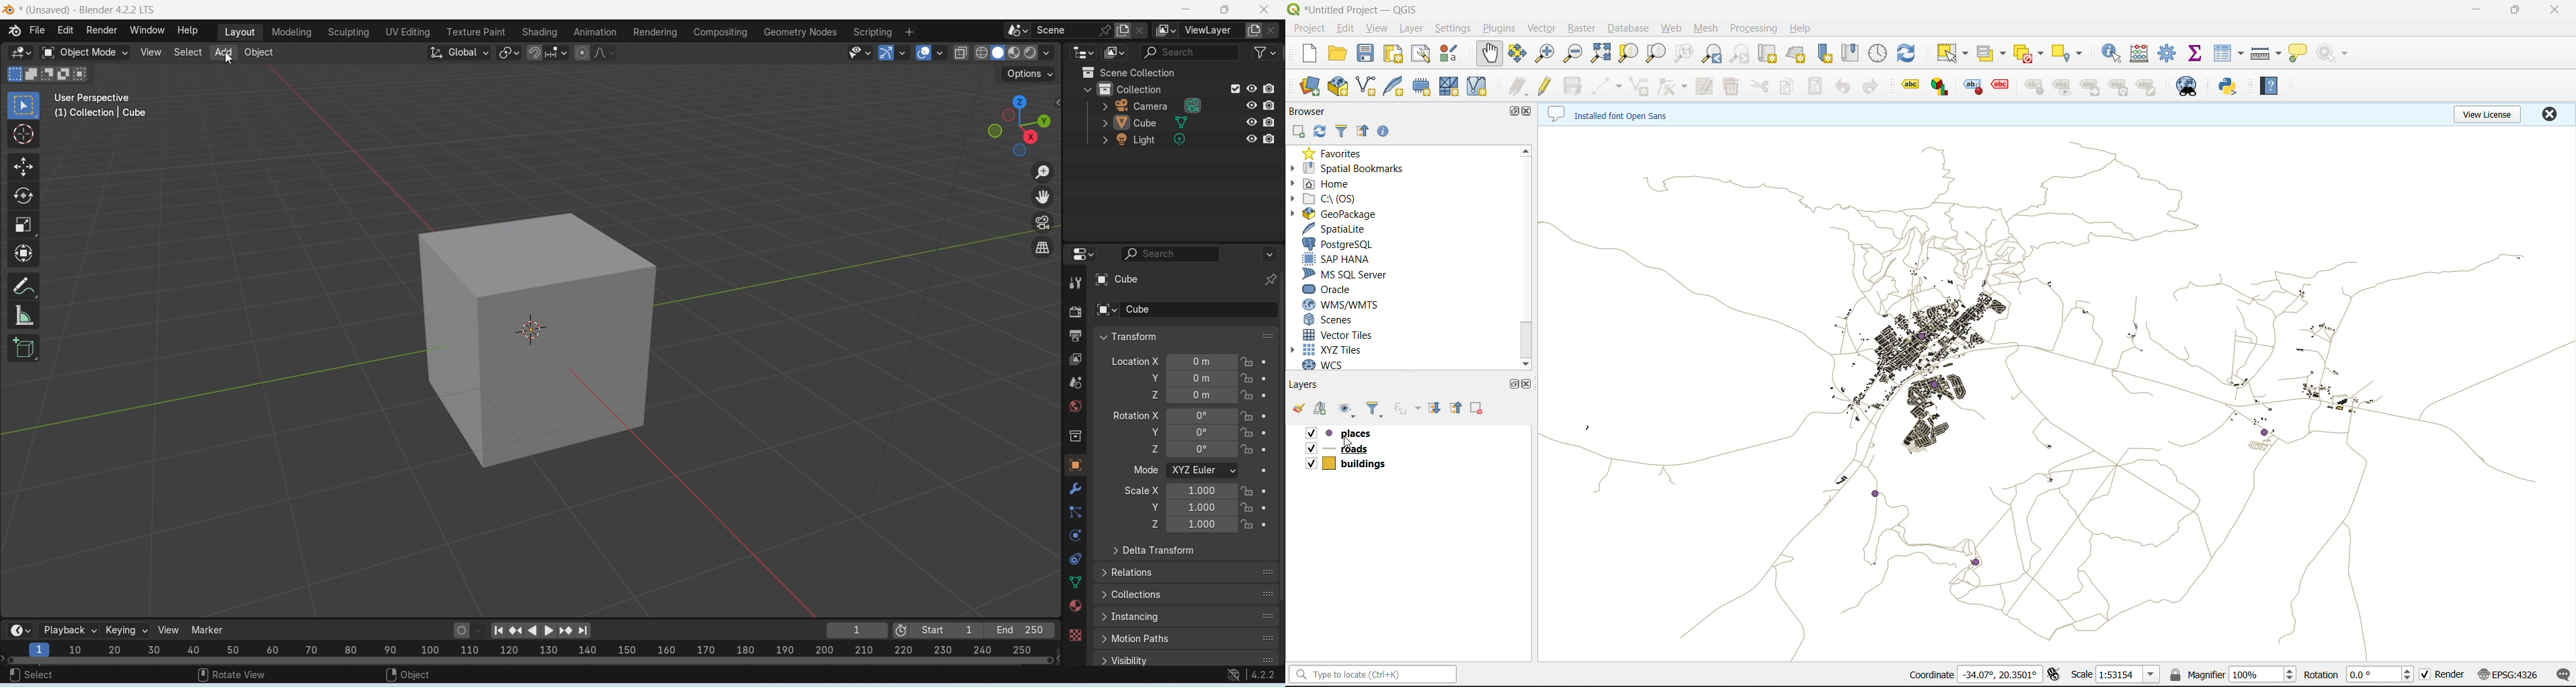 This screenshot has height=700, width=2576. Describe the element at coordinates (1608, 86) in the screenshot. I see `digitize` at that location.